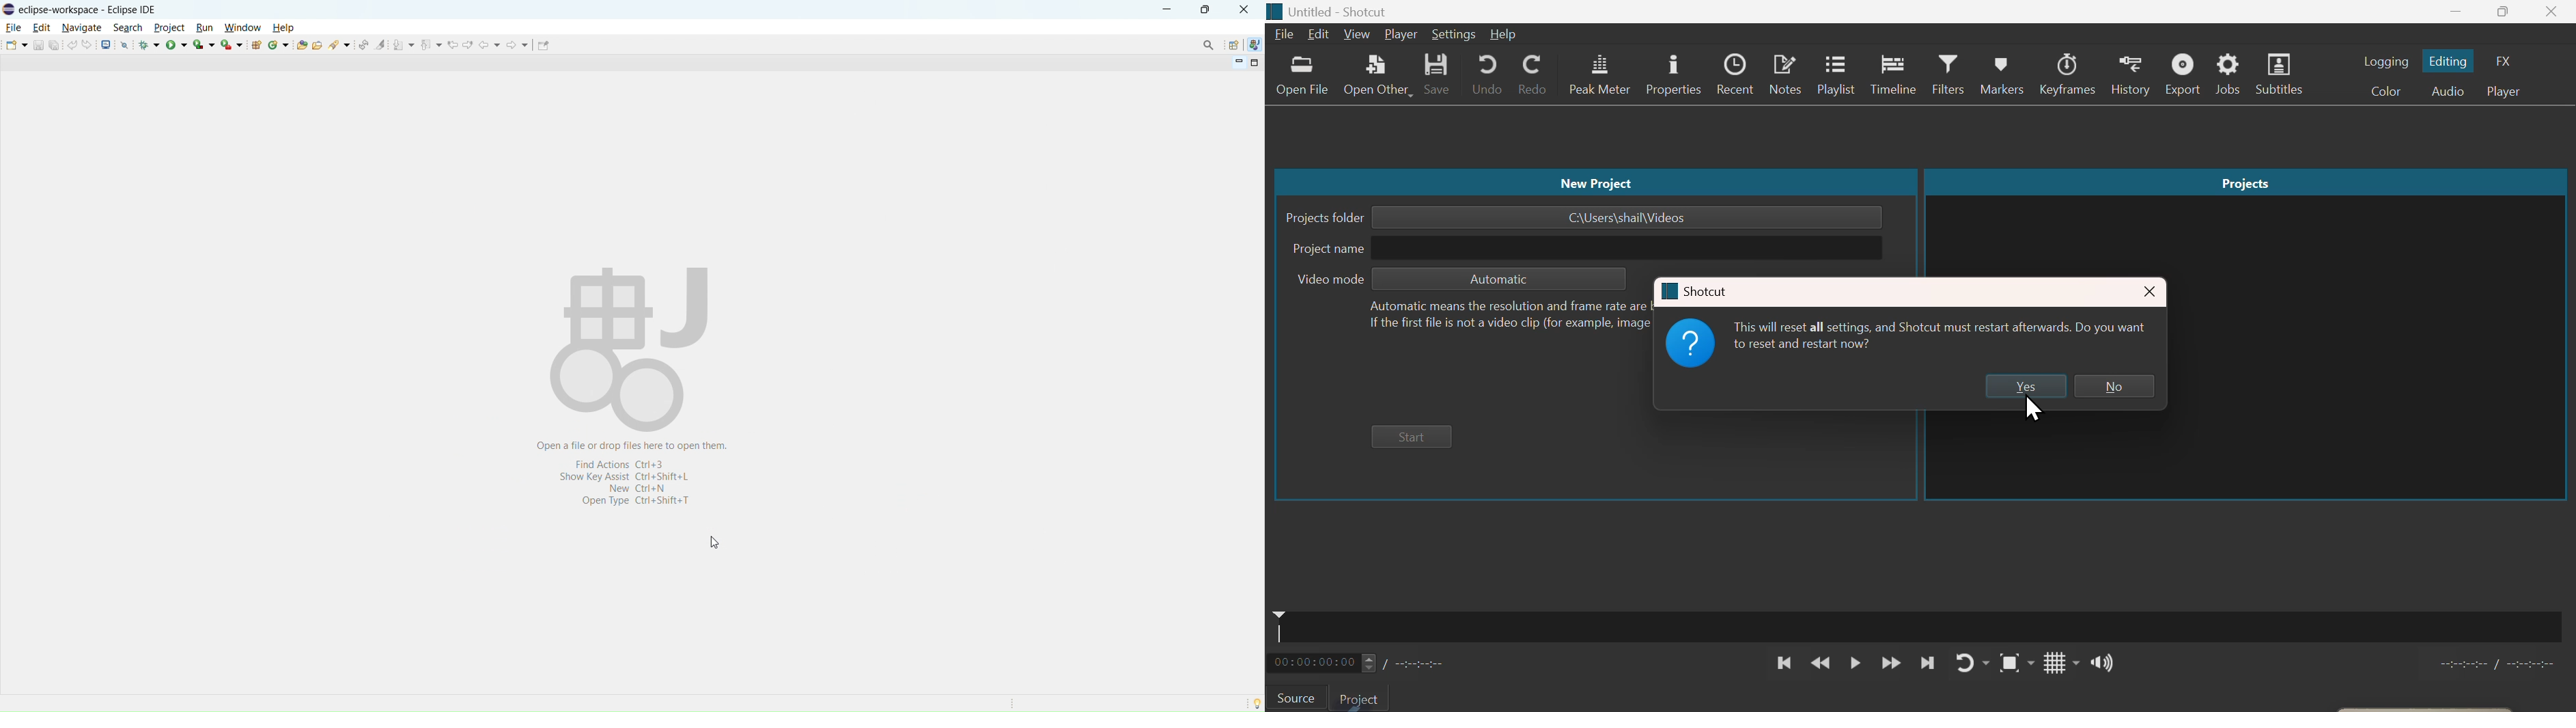 The height and width of the screenshot is (728, 2576). I want to click on Properties, so click(1671, 74).